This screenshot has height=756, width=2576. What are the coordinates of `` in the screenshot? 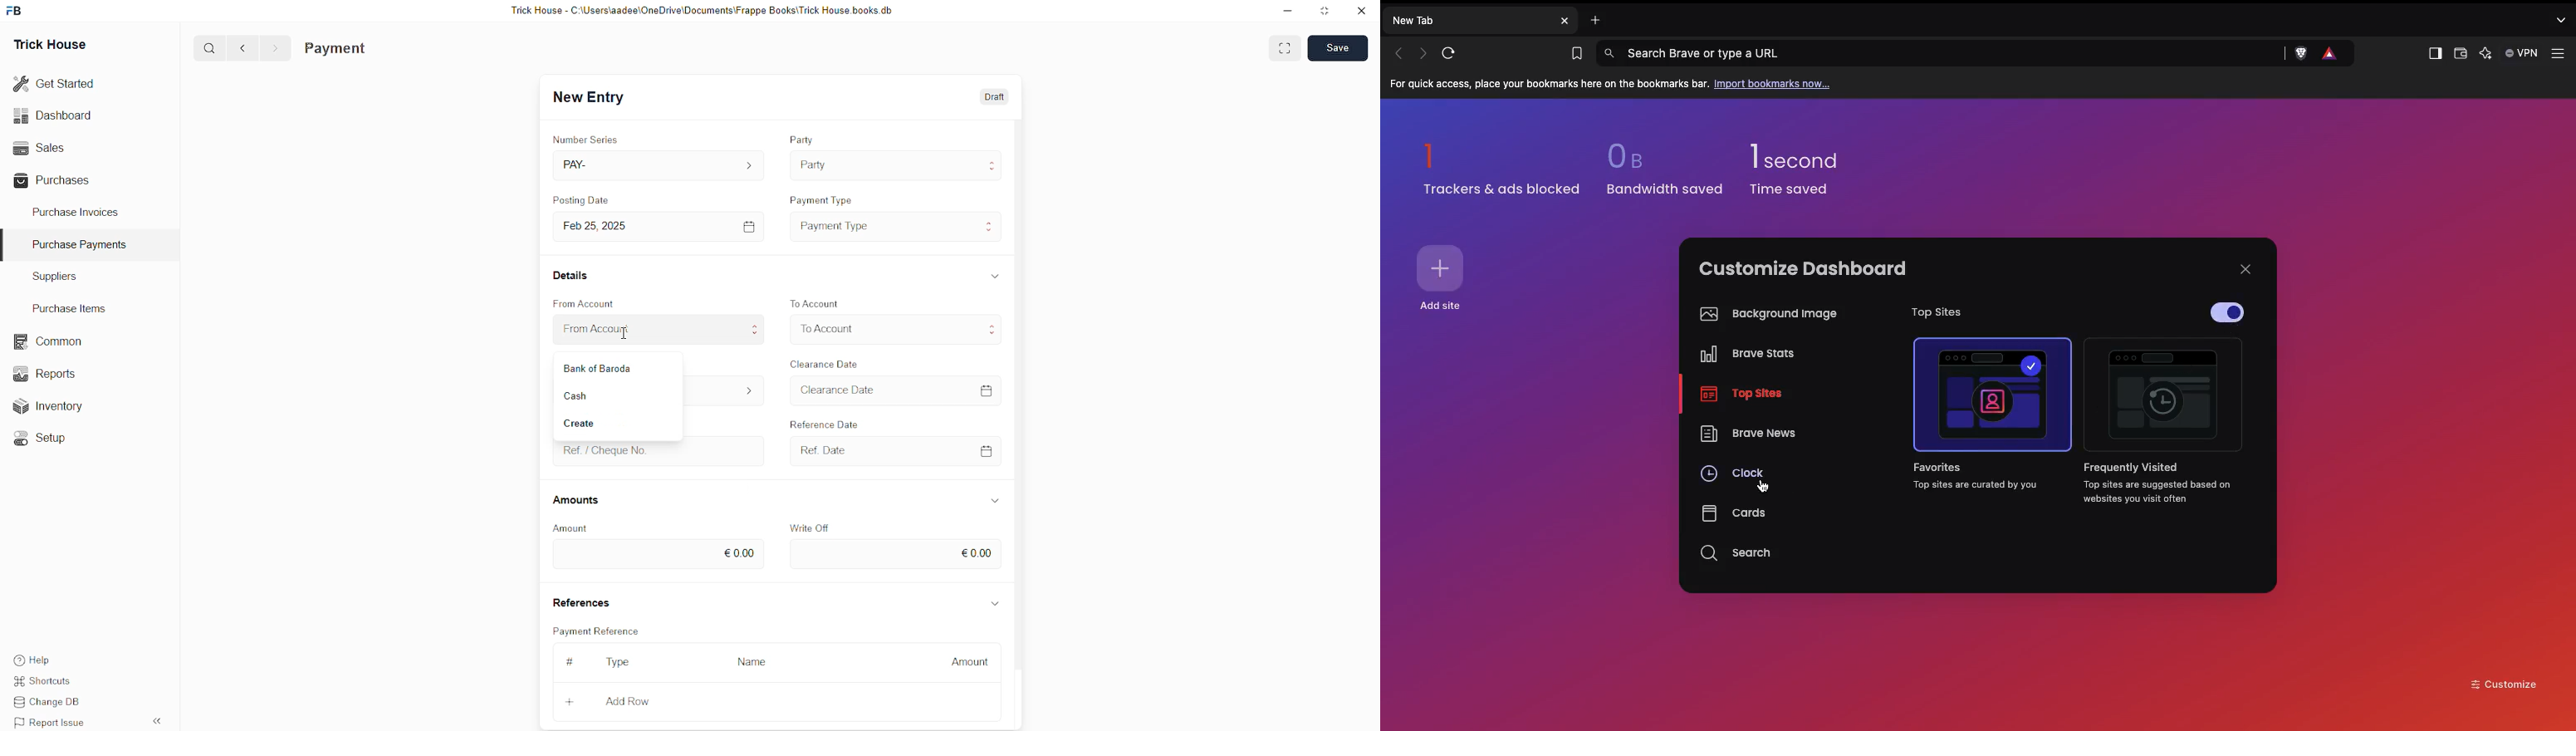 It's located at (996, 500).